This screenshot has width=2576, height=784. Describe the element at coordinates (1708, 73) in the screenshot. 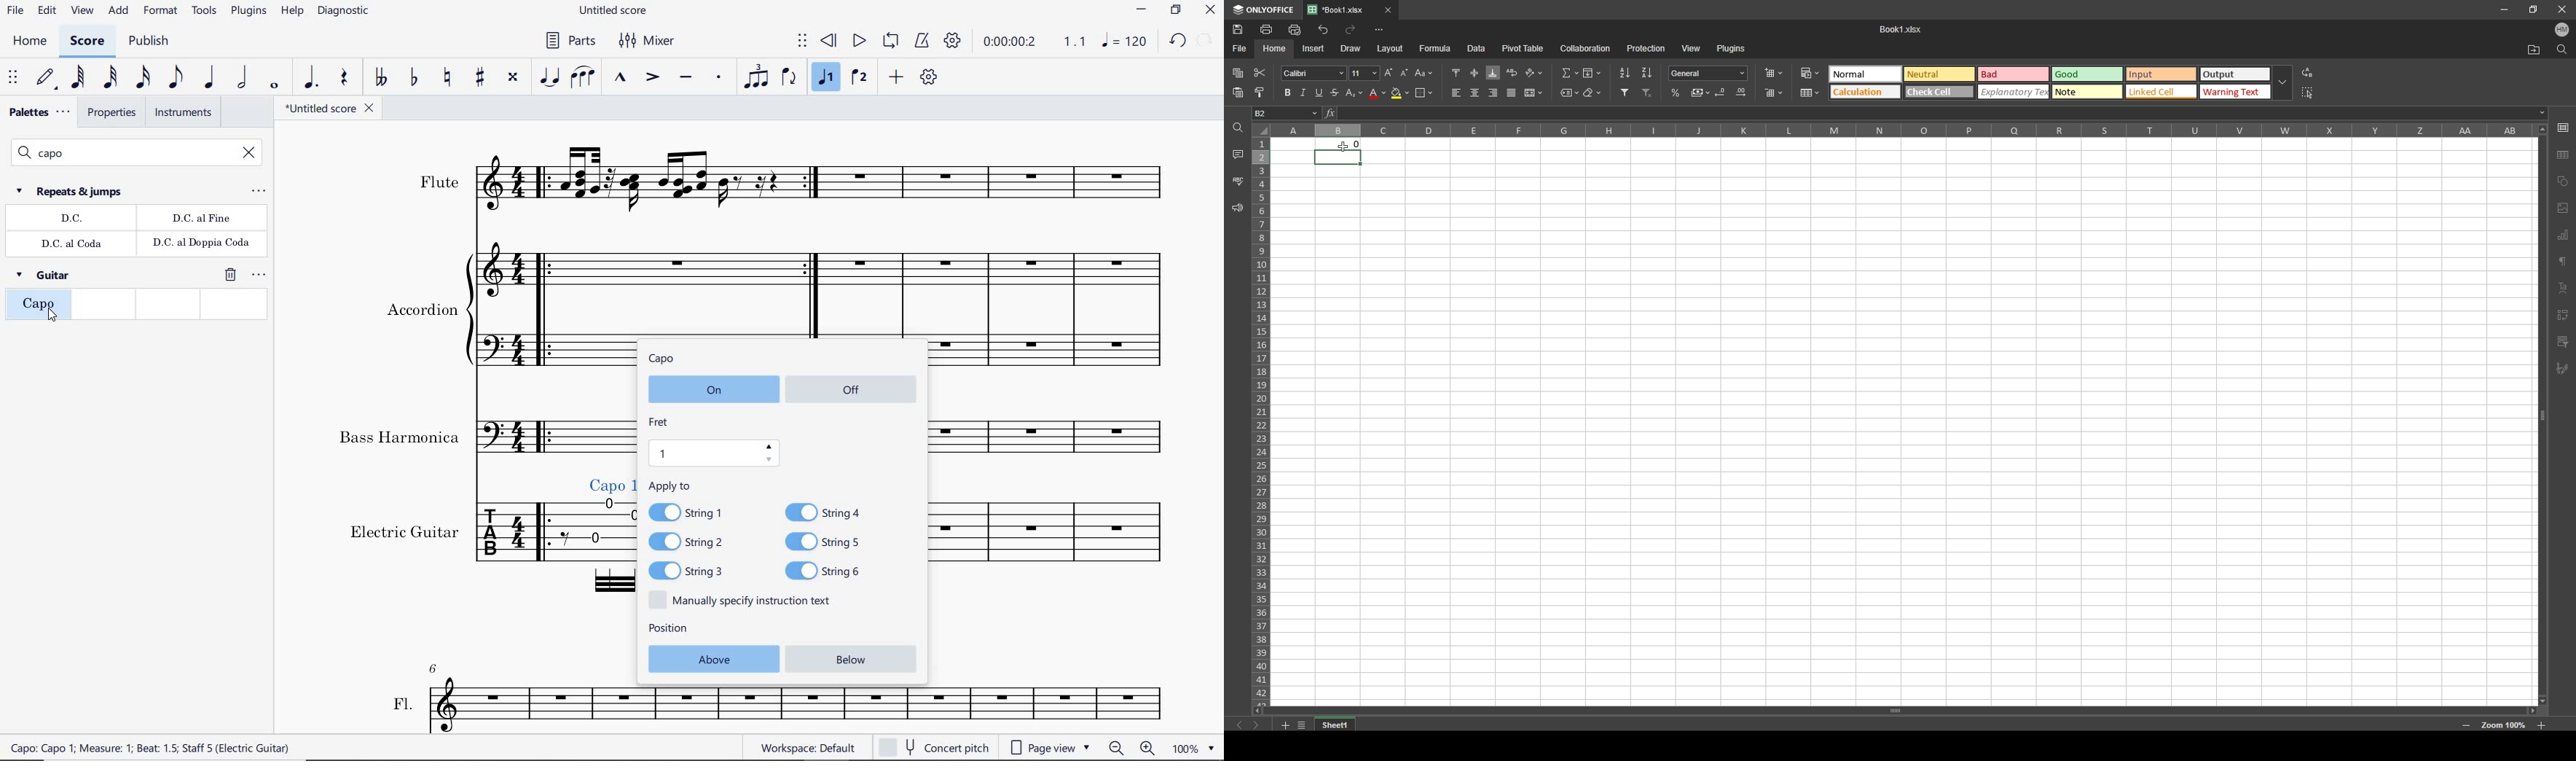

I see `number format` at that location.